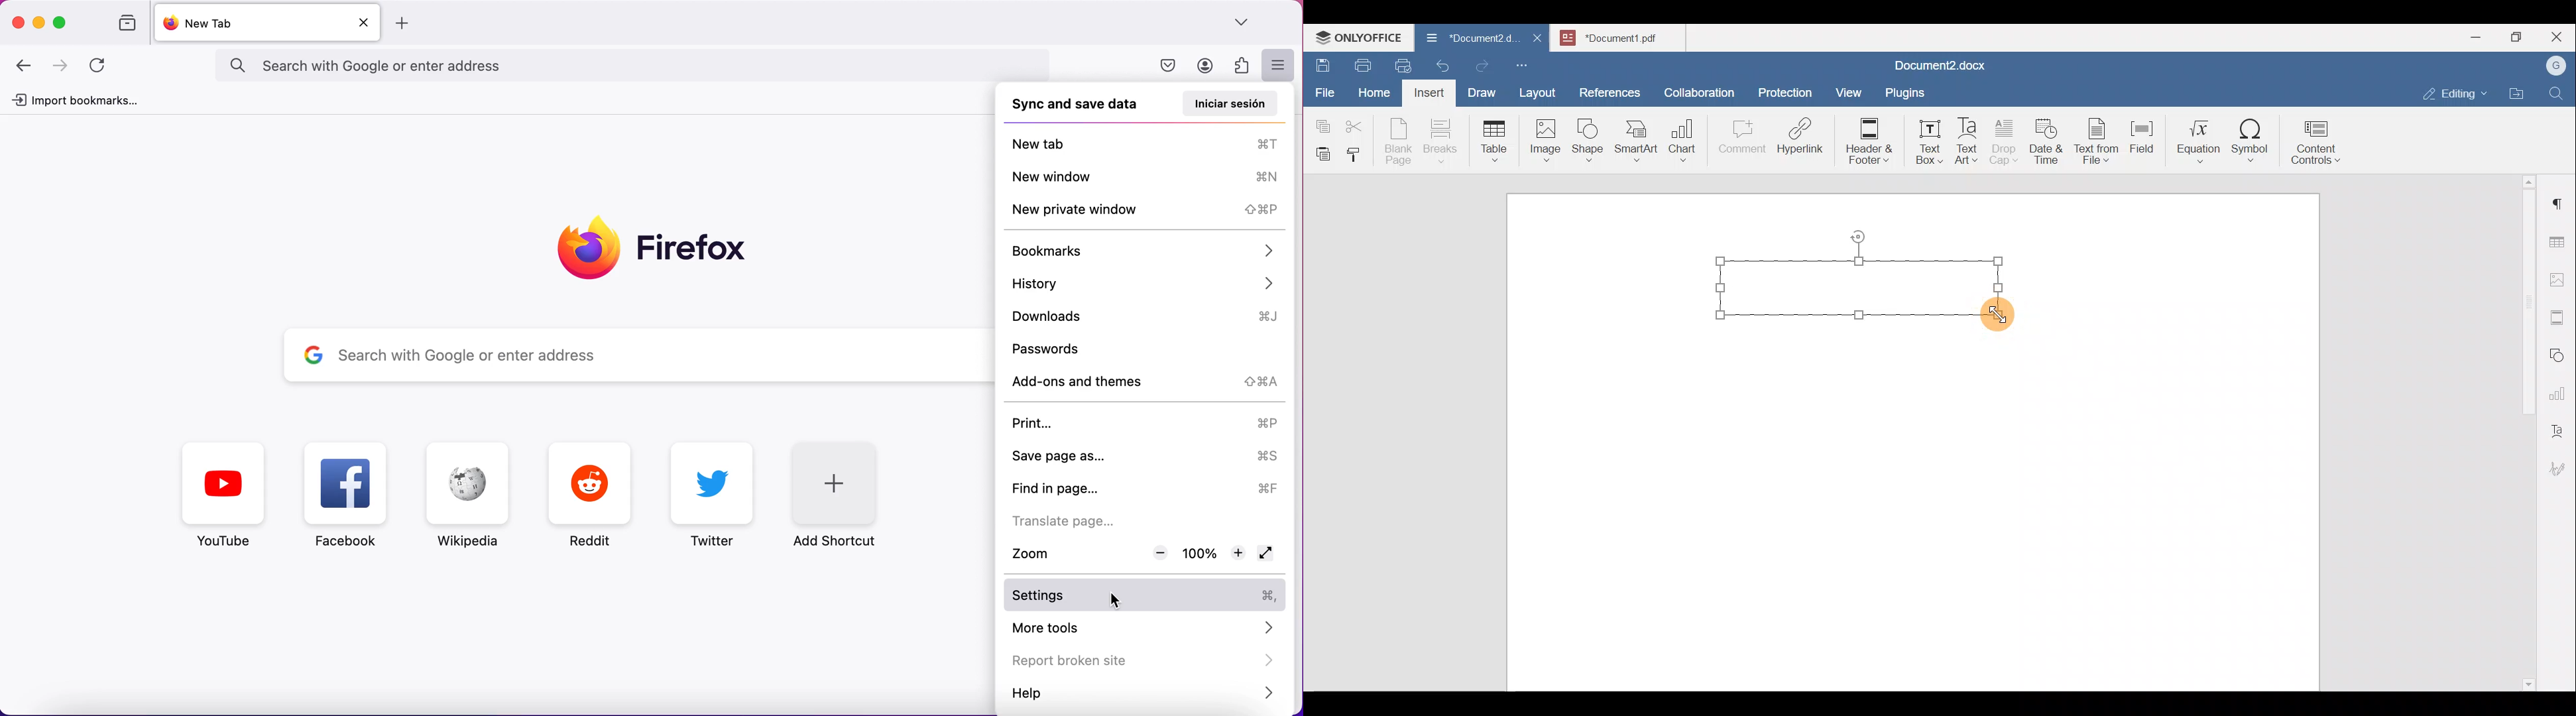  I want to click on Equation, so click(2201, 141).